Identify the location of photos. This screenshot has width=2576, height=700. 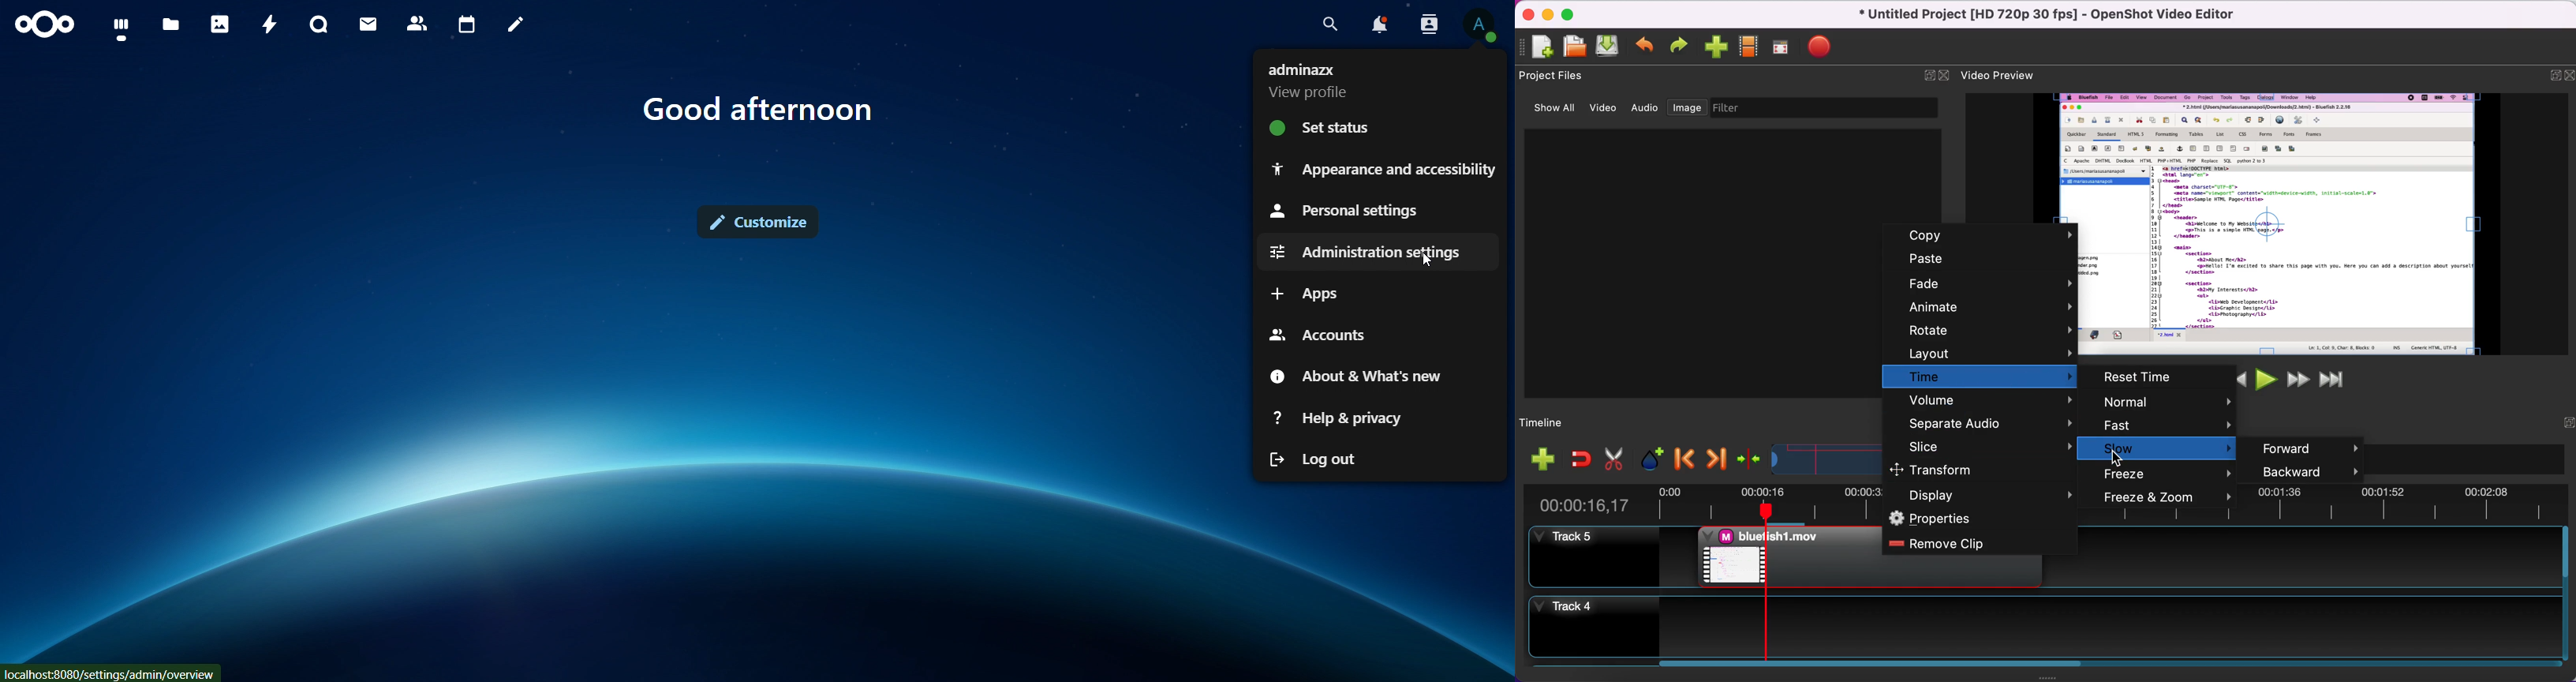
(221, 26).